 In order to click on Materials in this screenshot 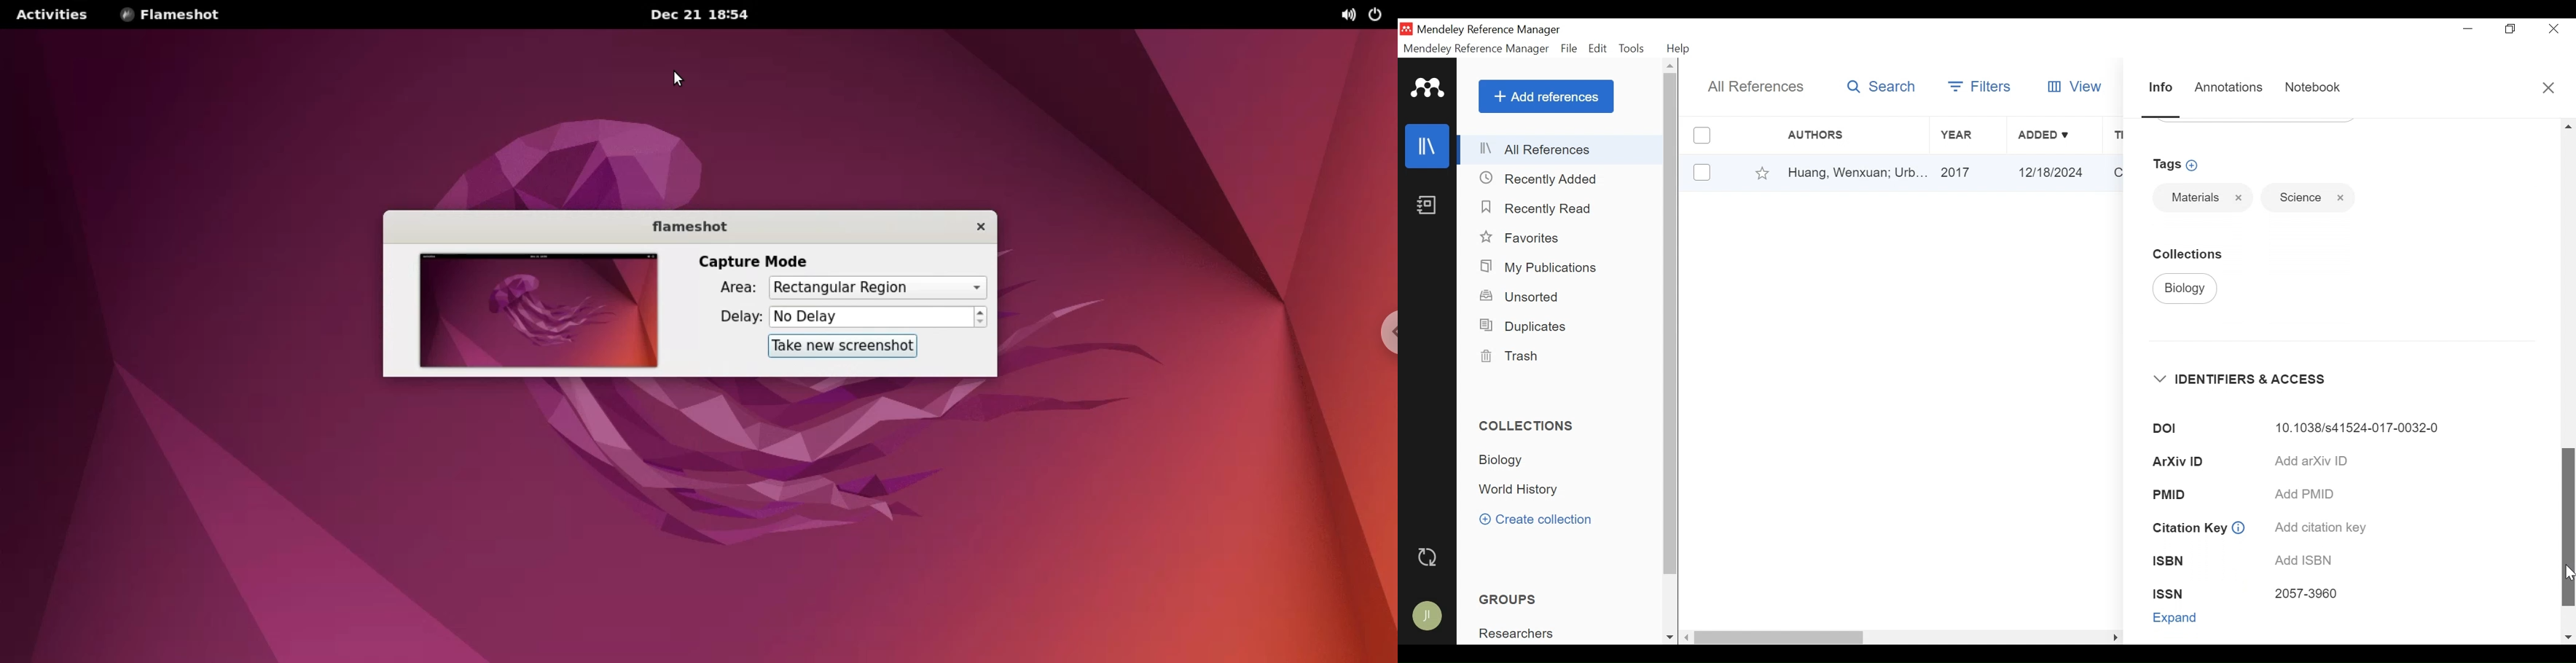, I will do `click(2193, 197)`.